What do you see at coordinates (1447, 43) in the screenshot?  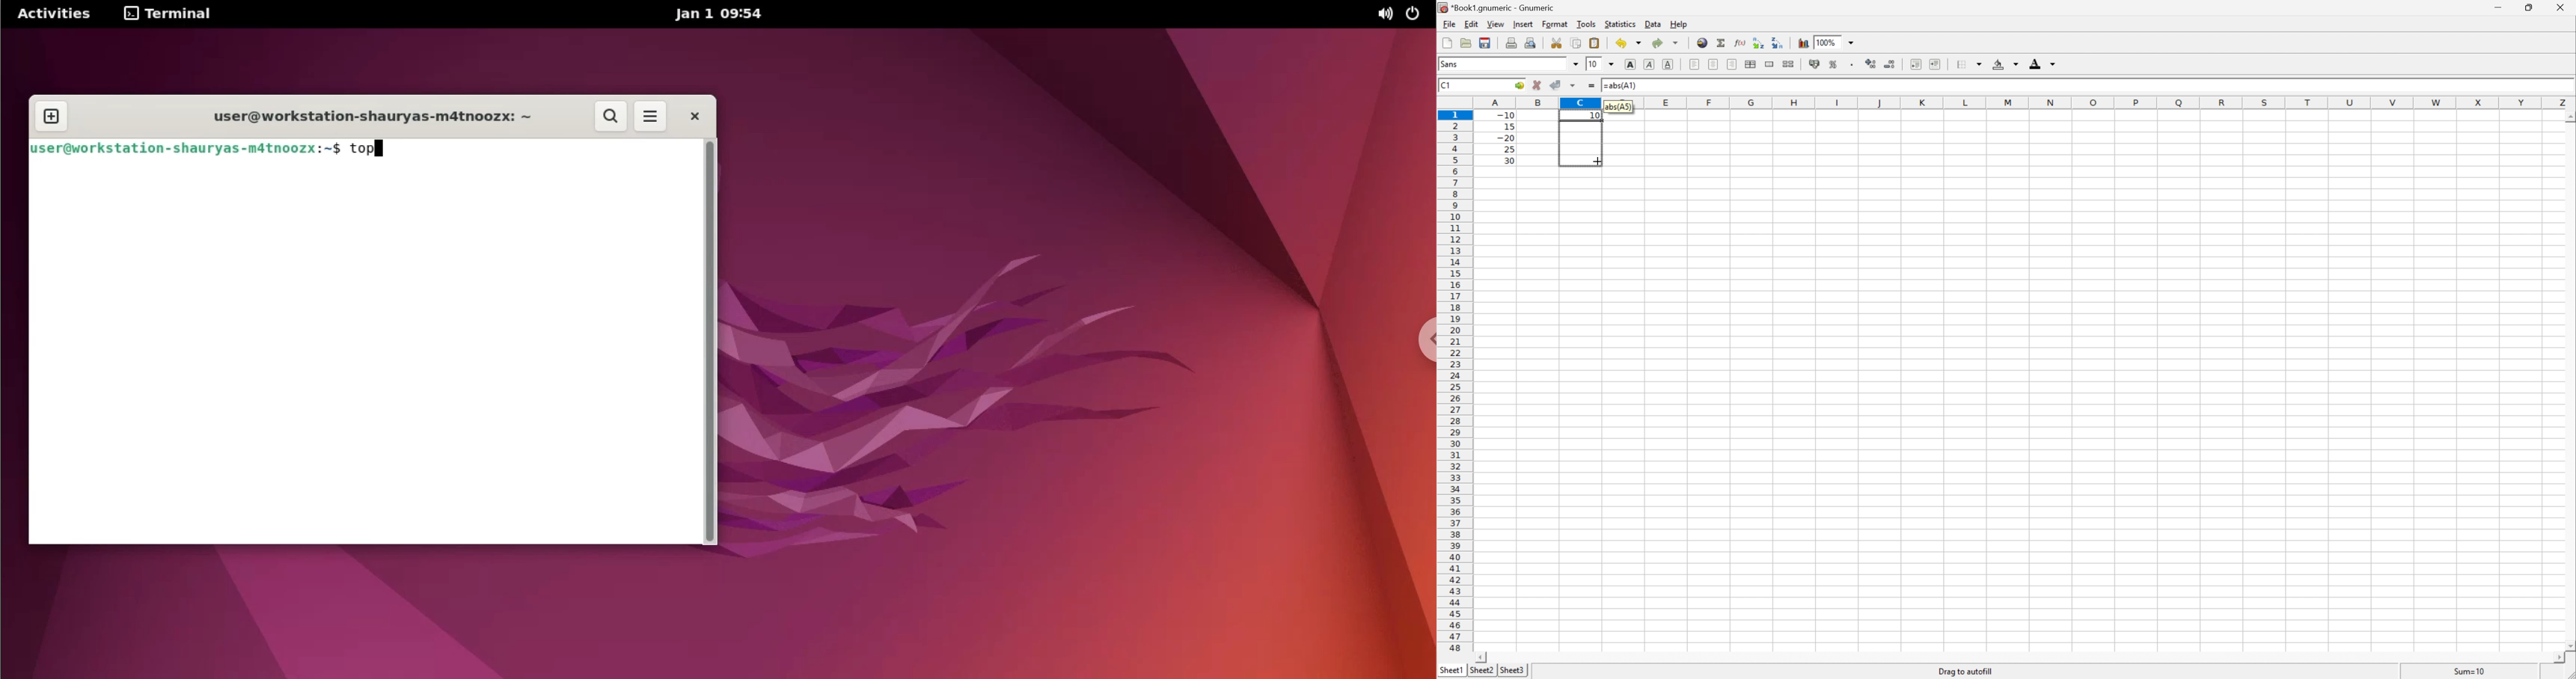 I see `File` at bounding box center [1447, 43].